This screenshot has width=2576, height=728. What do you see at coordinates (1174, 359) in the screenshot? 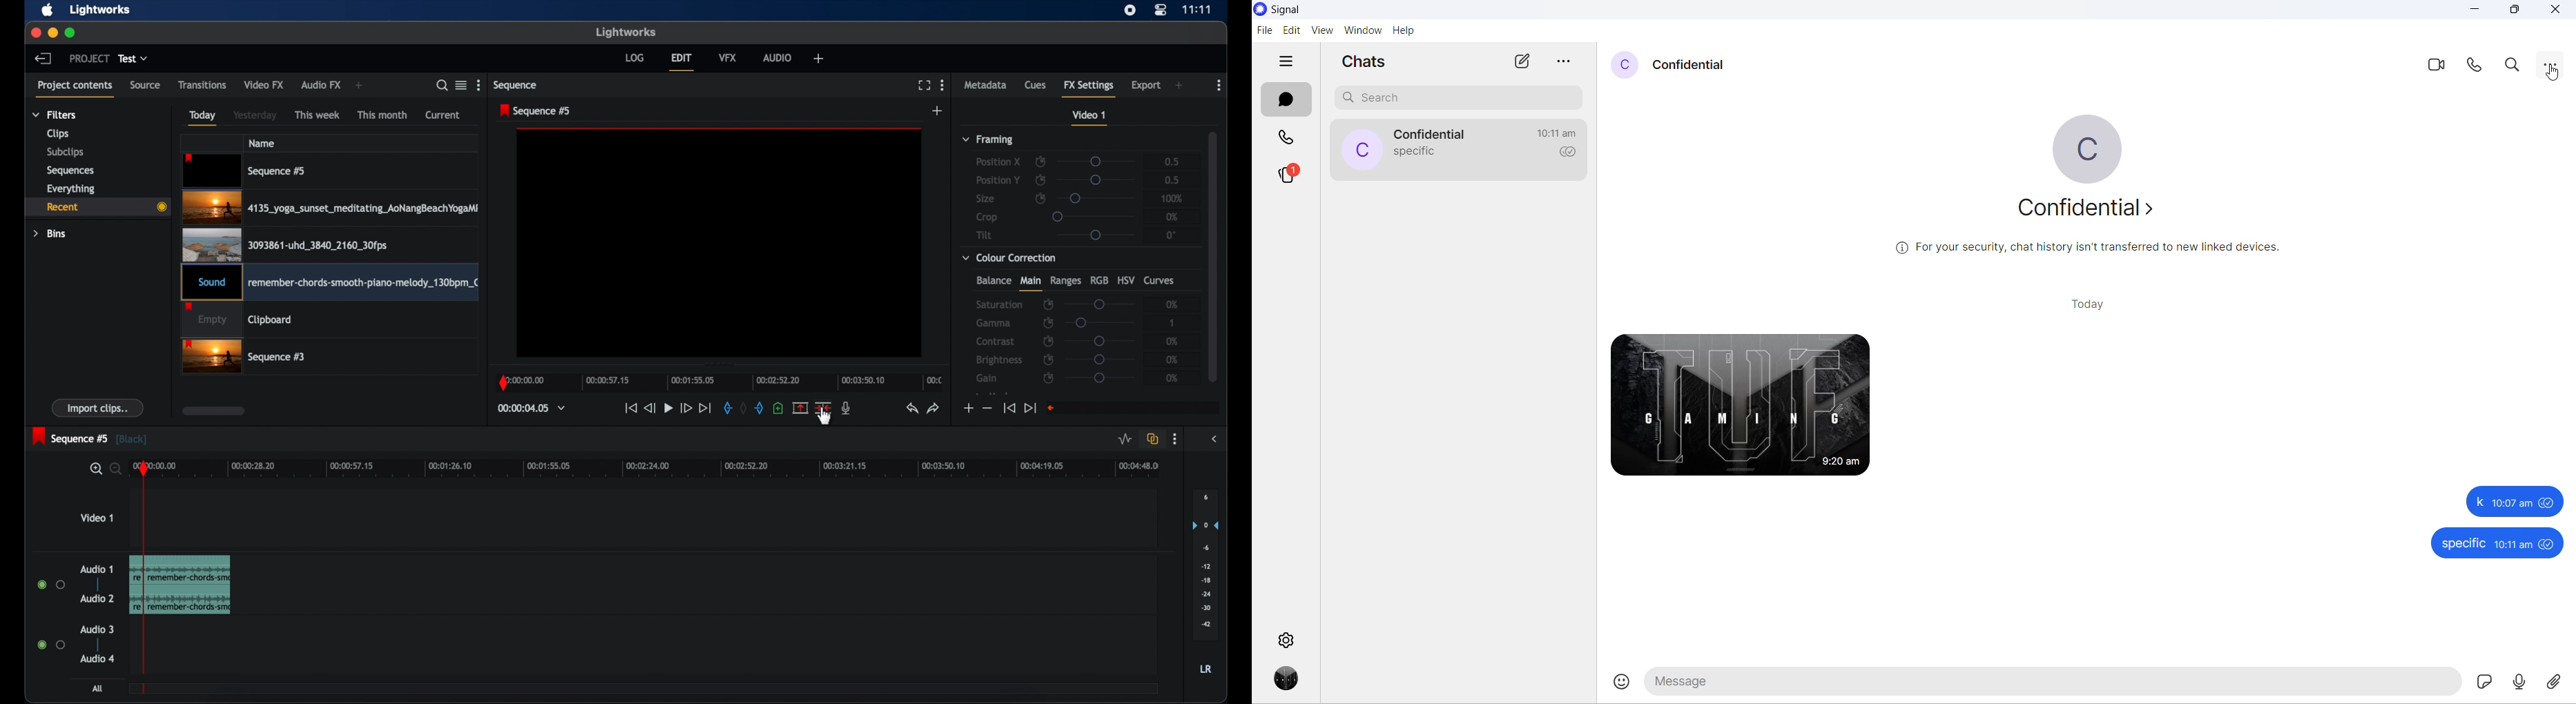
I see `0%` at bounding box center [1174, 359].